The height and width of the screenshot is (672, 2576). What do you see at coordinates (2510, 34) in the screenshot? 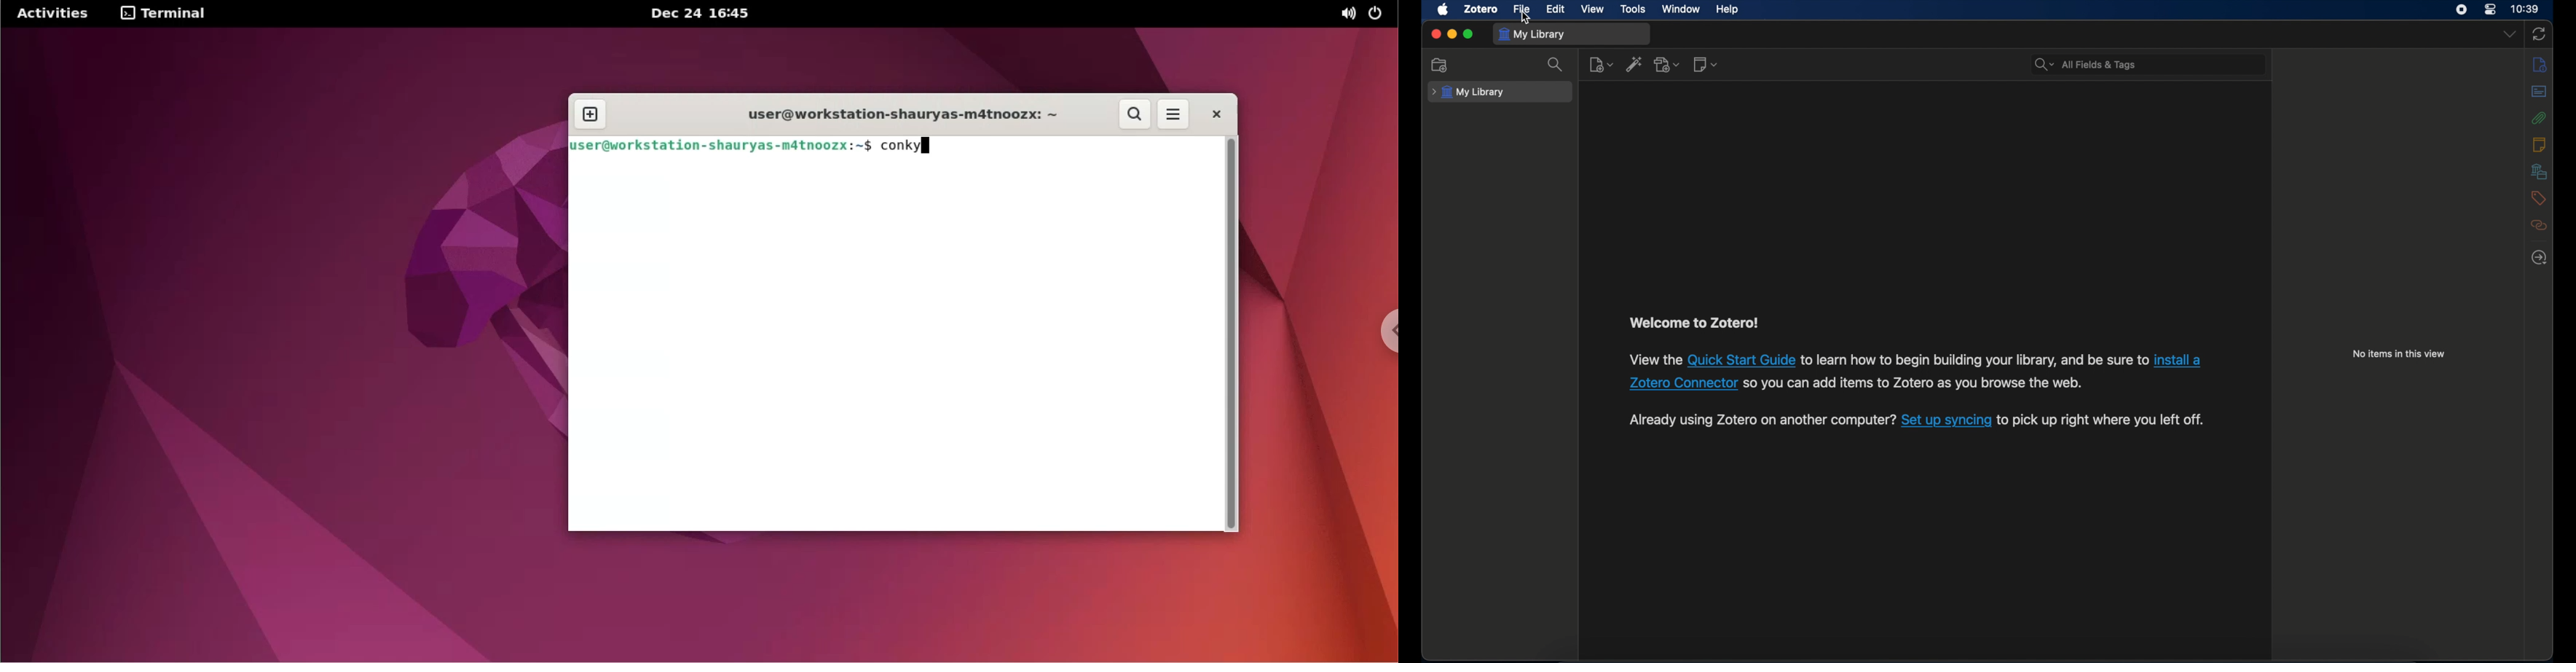
I see `dropdown` at bounding box center [2510, 34].